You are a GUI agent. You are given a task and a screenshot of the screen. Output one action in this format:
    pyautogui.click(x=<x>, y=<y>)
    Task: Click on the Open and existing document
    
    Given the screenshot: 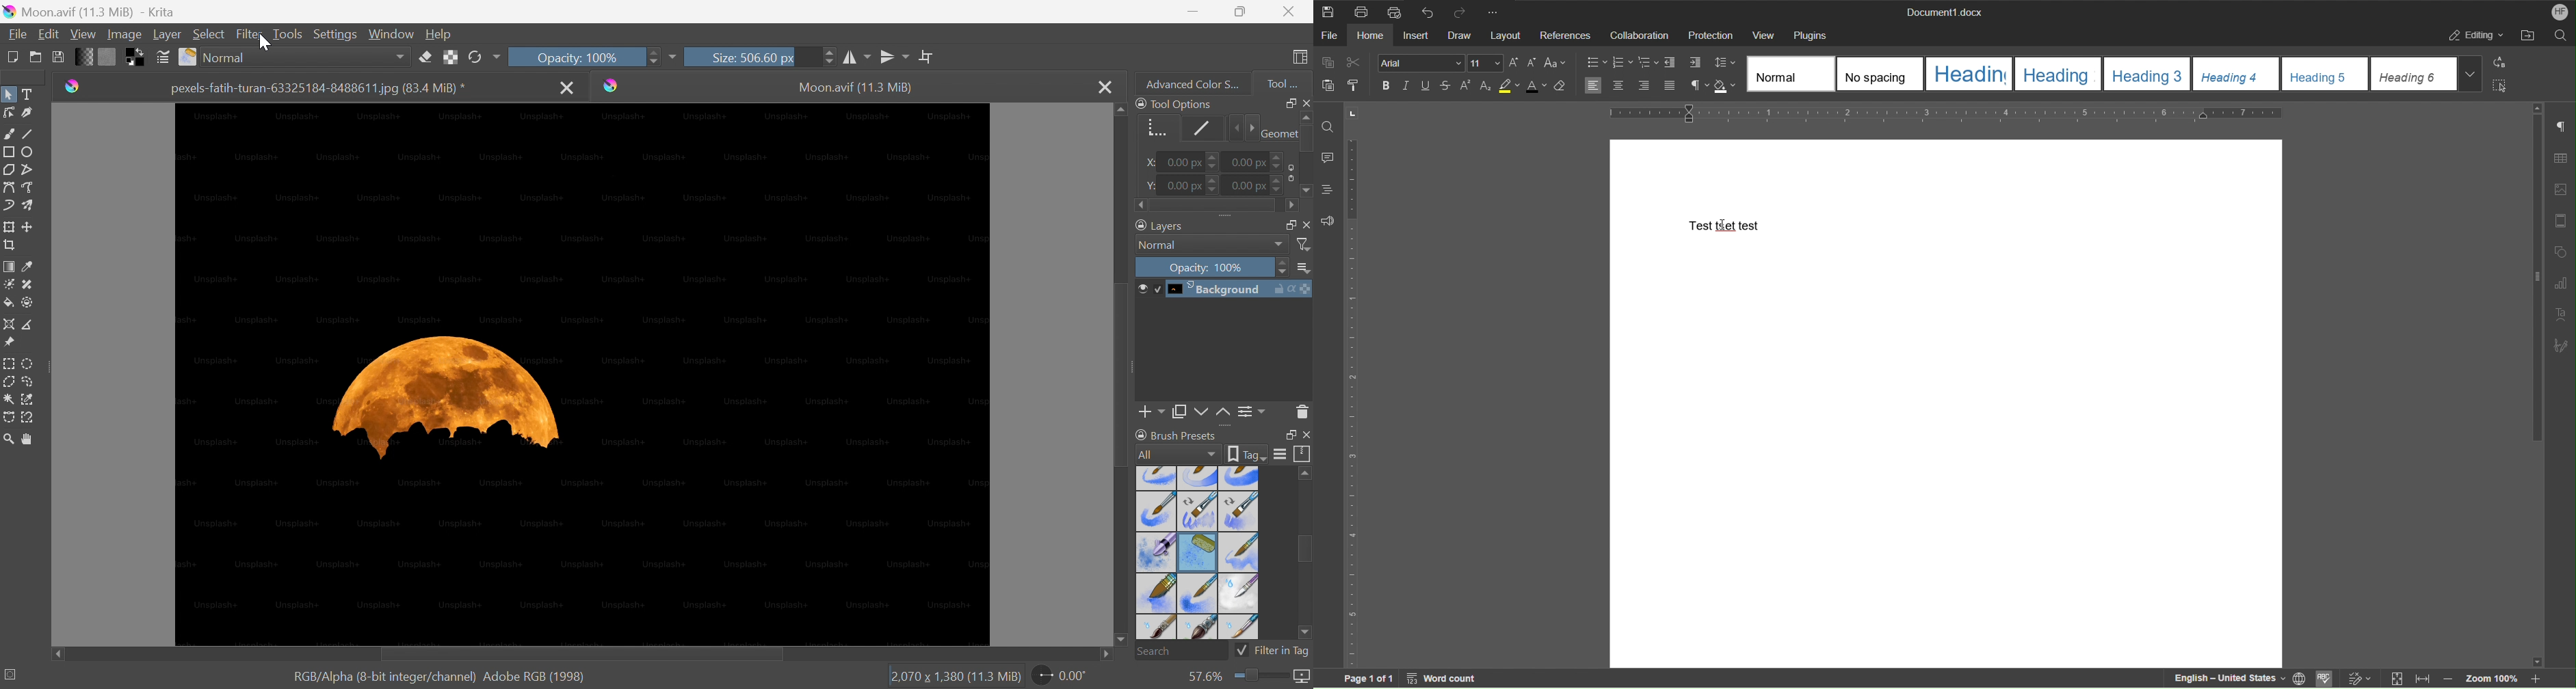 What is the action you would take?
    pyautogui.click(x=36, y=57)
    